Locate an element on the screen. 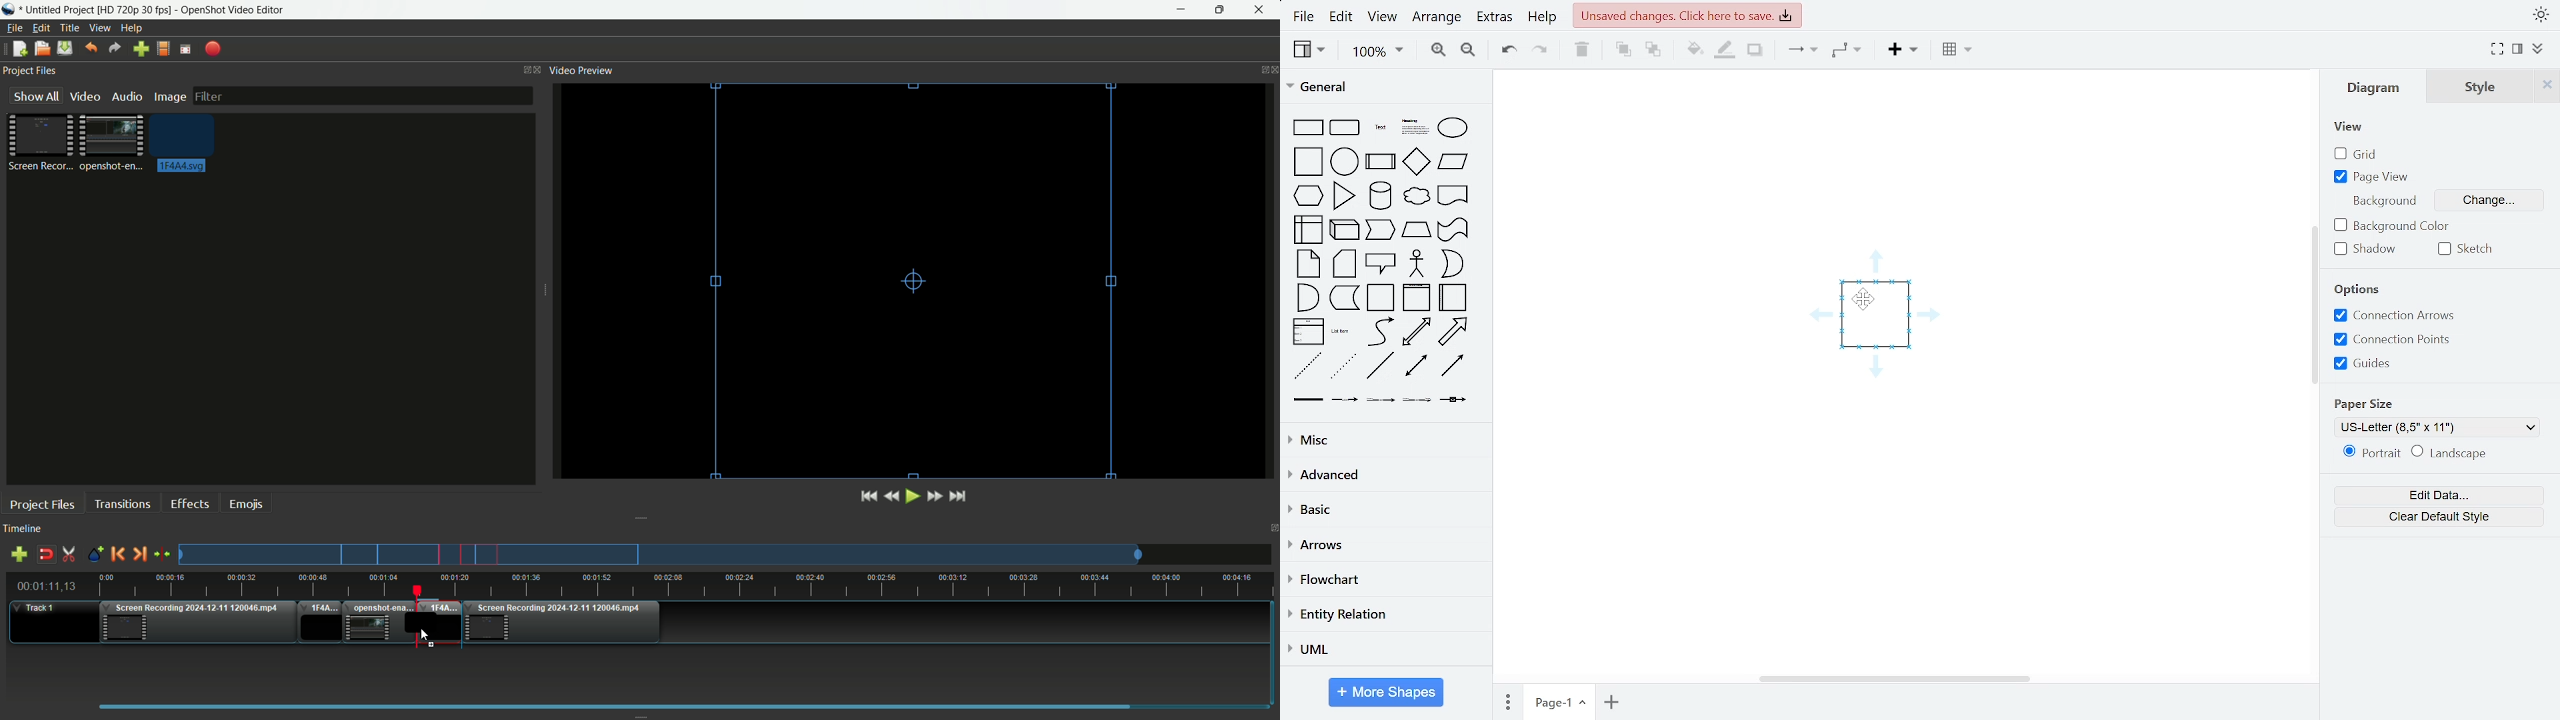 The image size is (2576, 728). File menu is located at coordinates (12, 29).